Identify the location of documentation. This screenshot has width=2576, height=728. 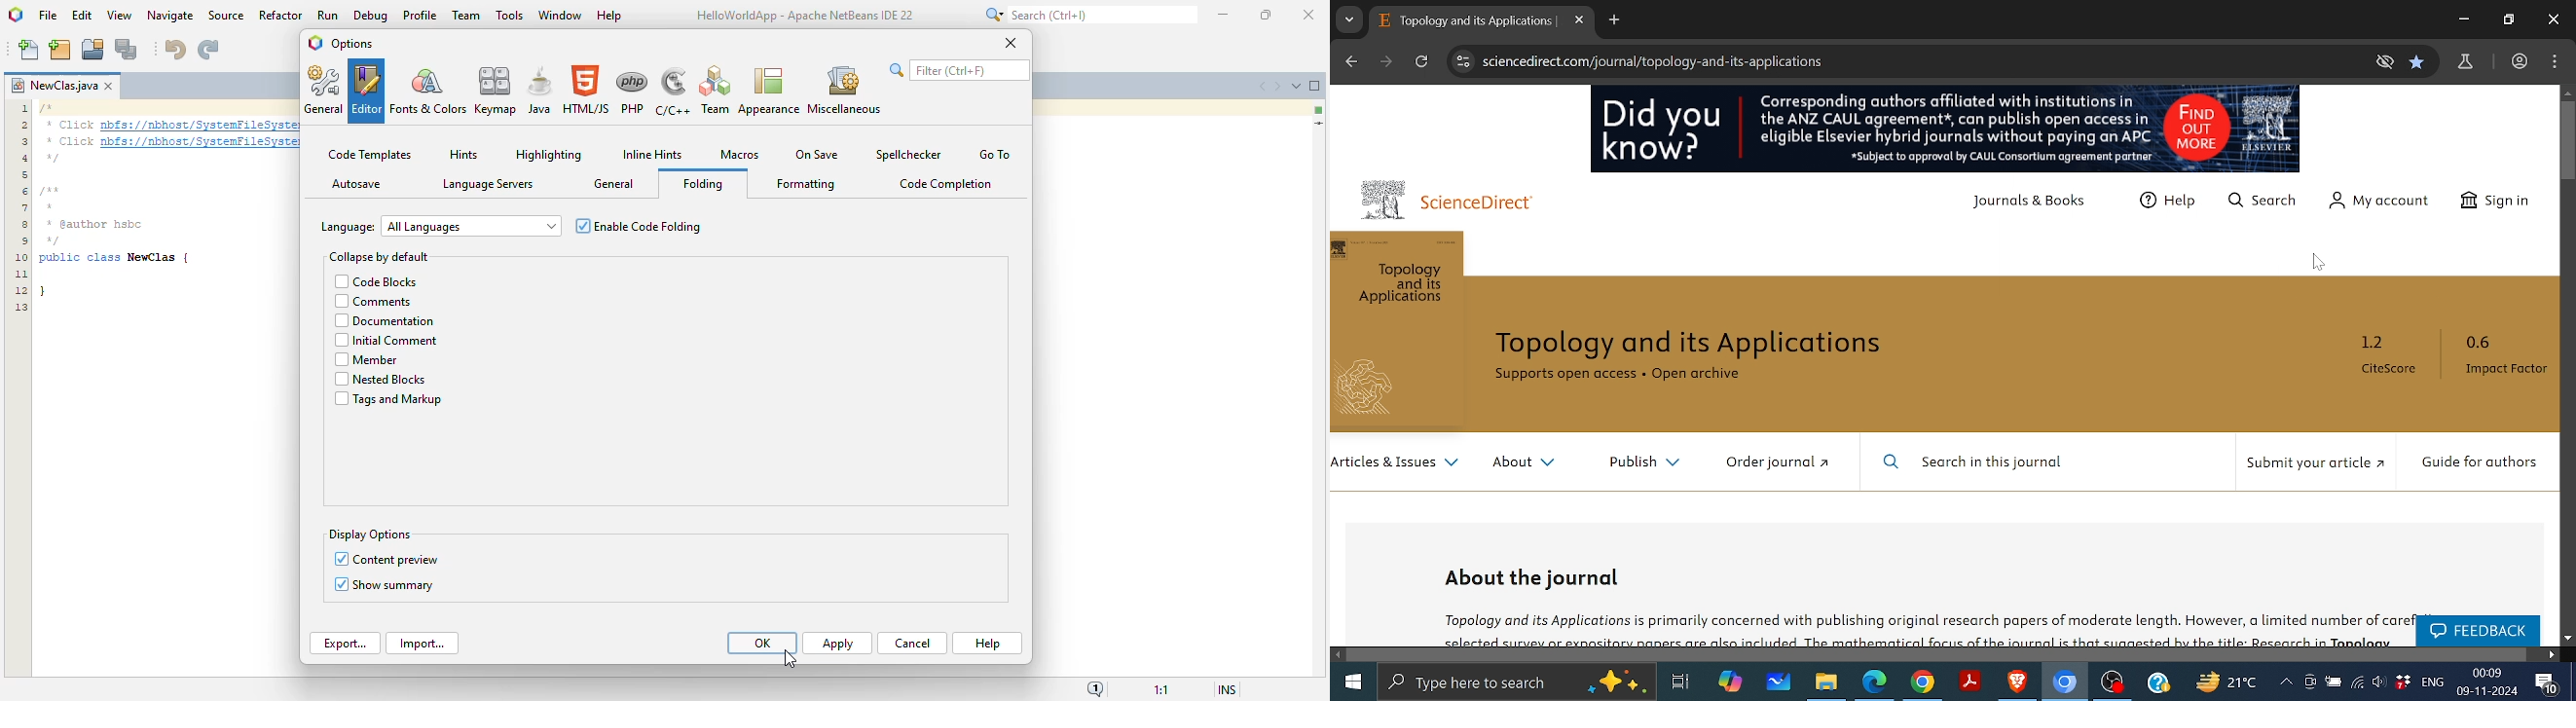
(383, 322).